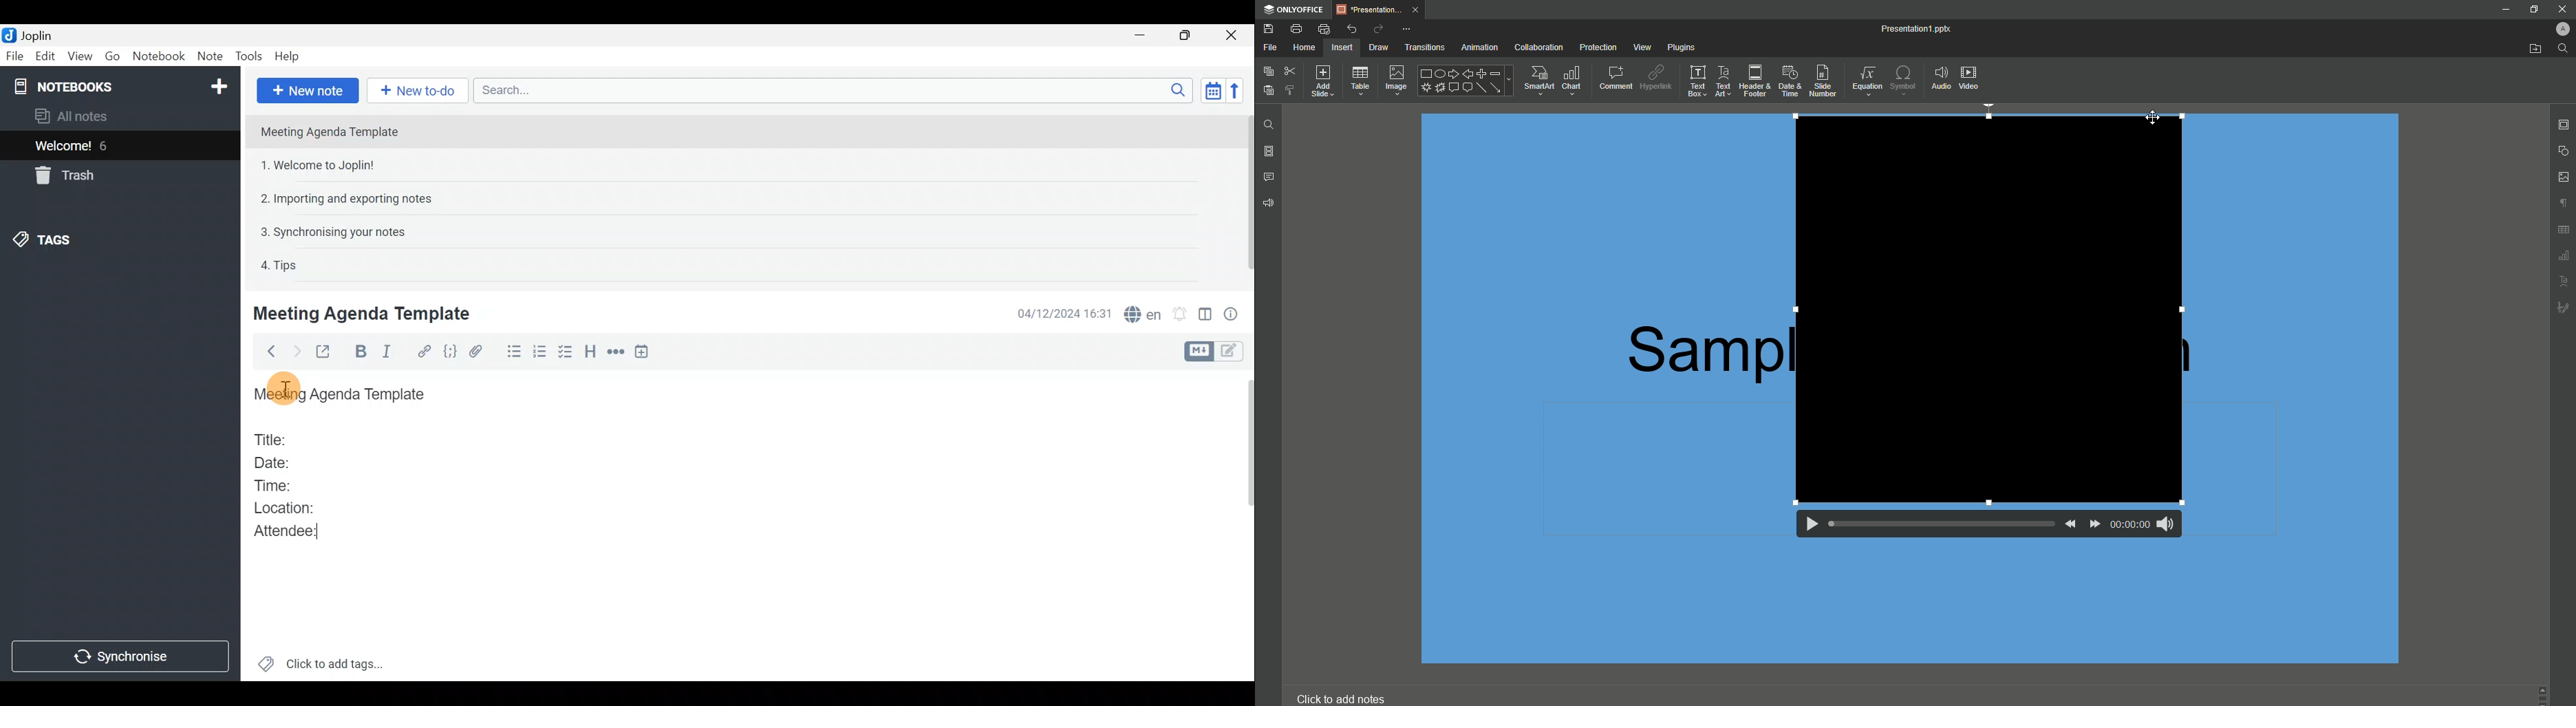  Describe the element at coordinates (361, 352) in the screenshot. I see `Bold` at that location.